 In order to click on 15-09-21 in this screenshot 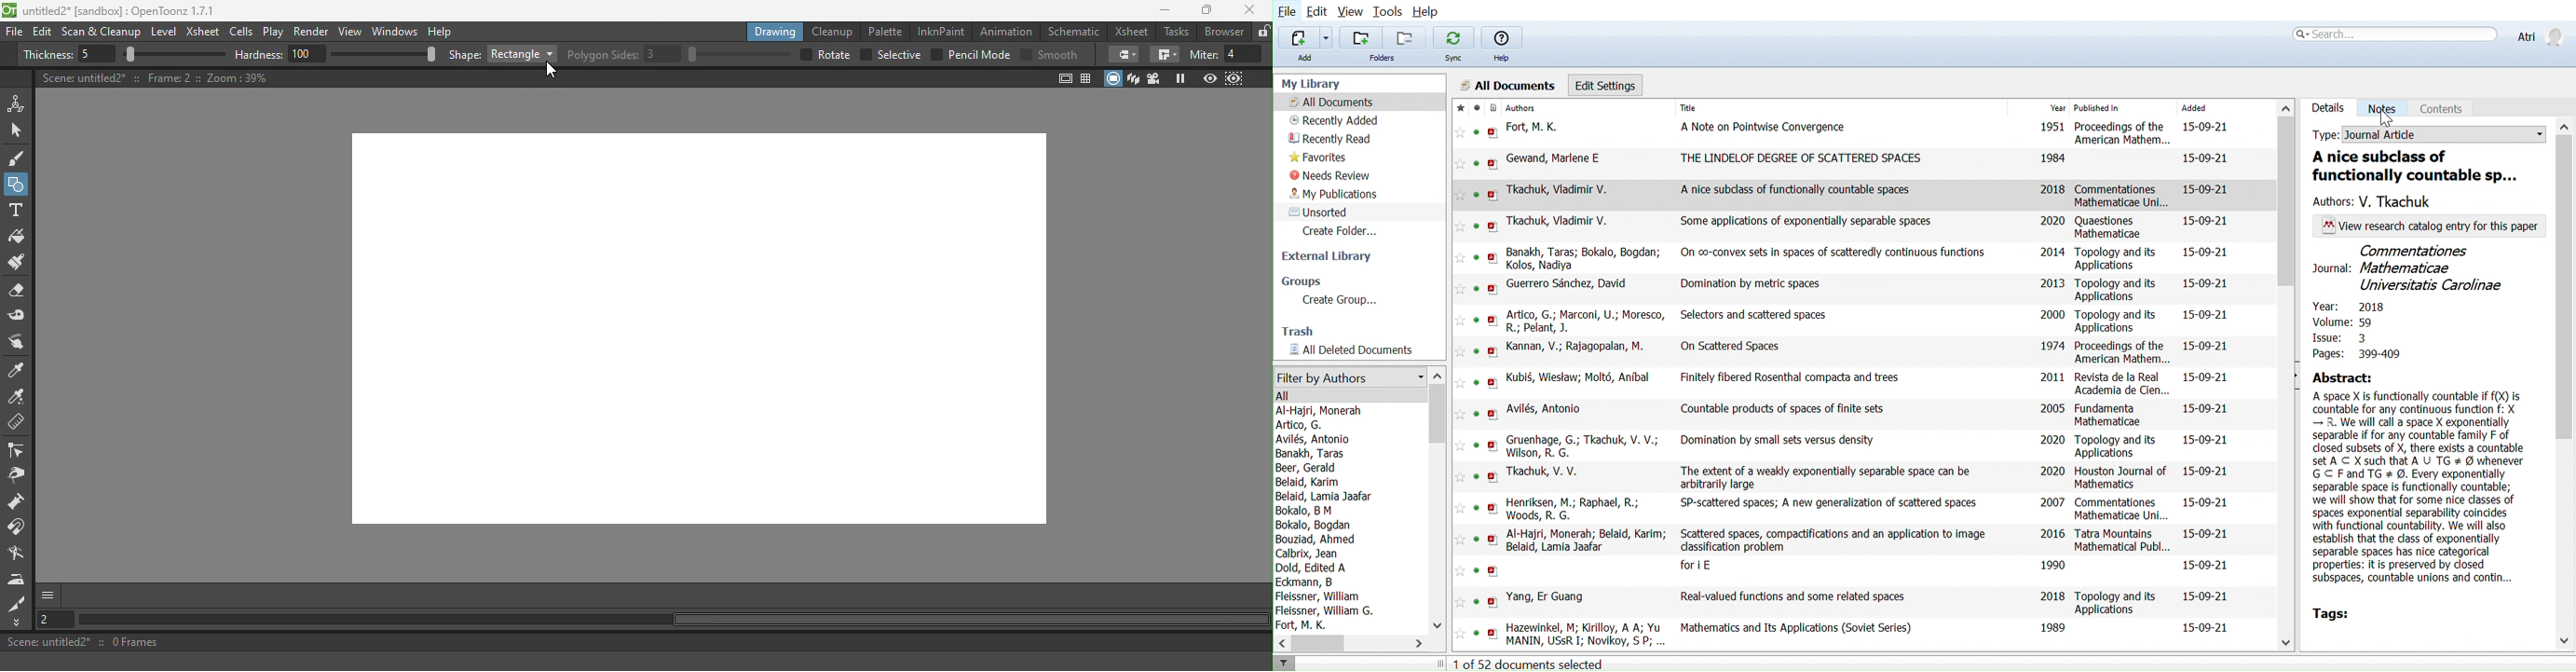, I will do `click(2205, 314)`.